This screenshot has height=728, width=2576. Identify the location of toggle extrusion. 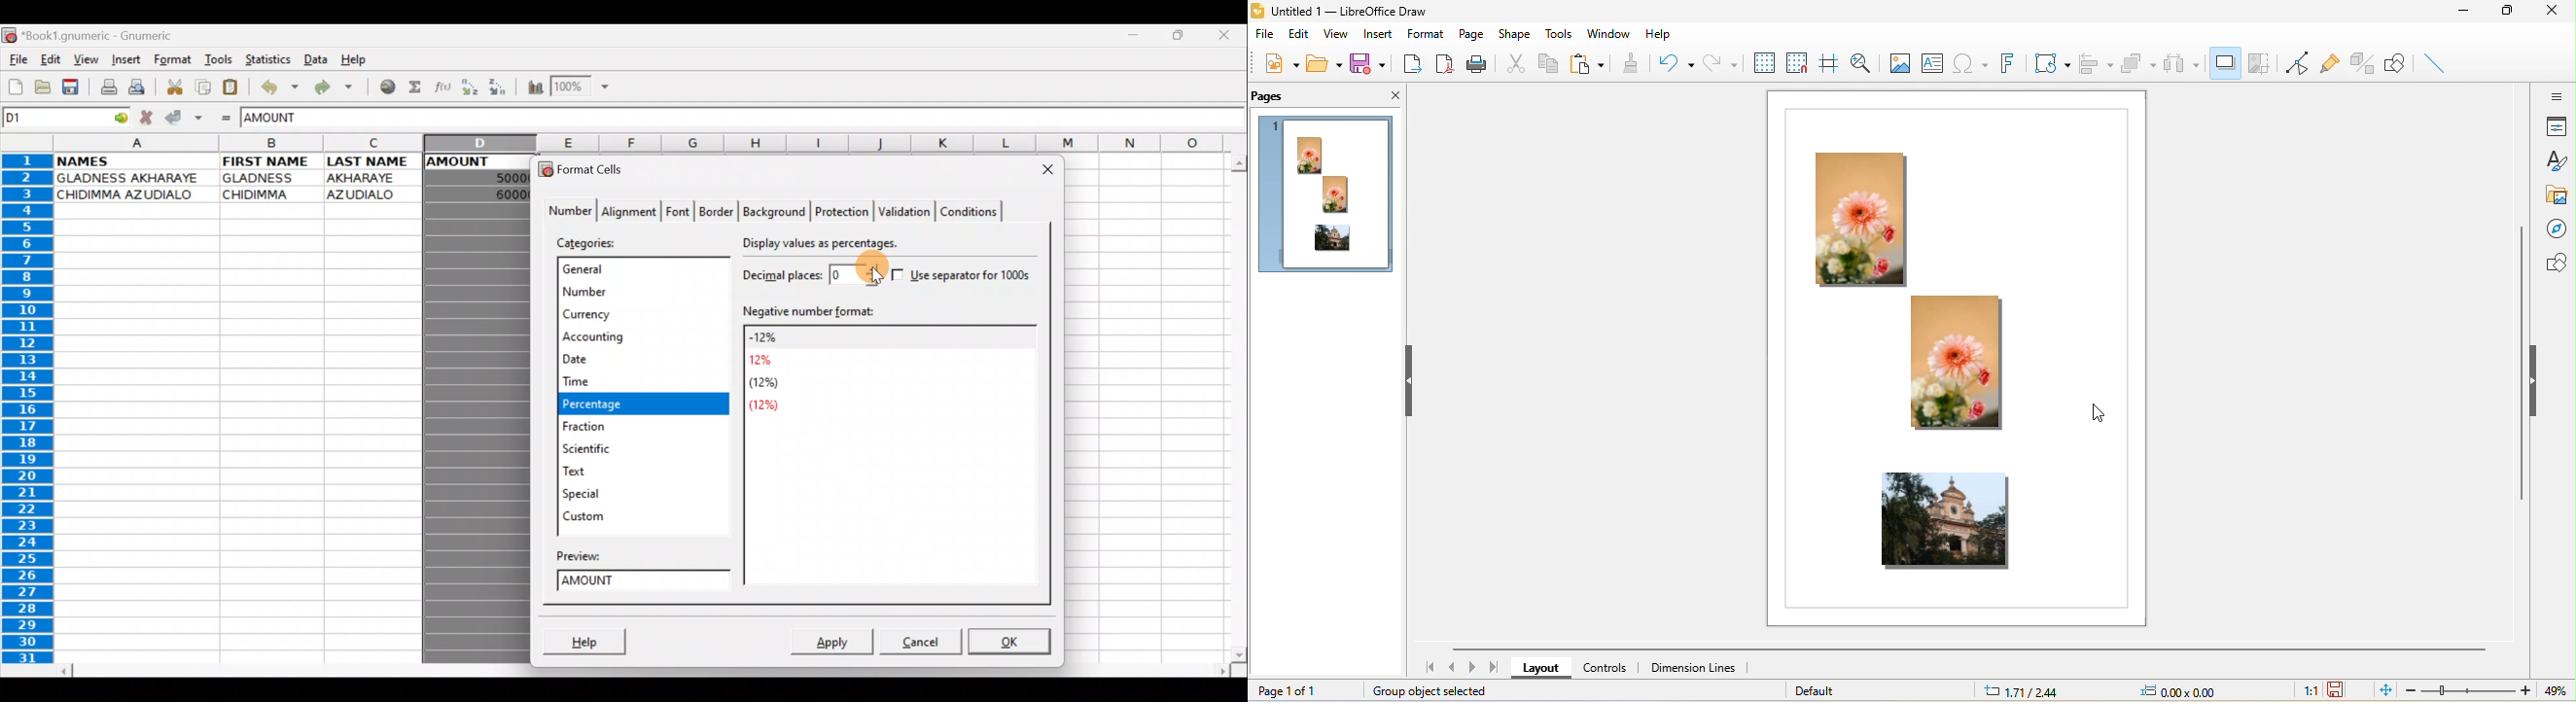
(2365, 61).